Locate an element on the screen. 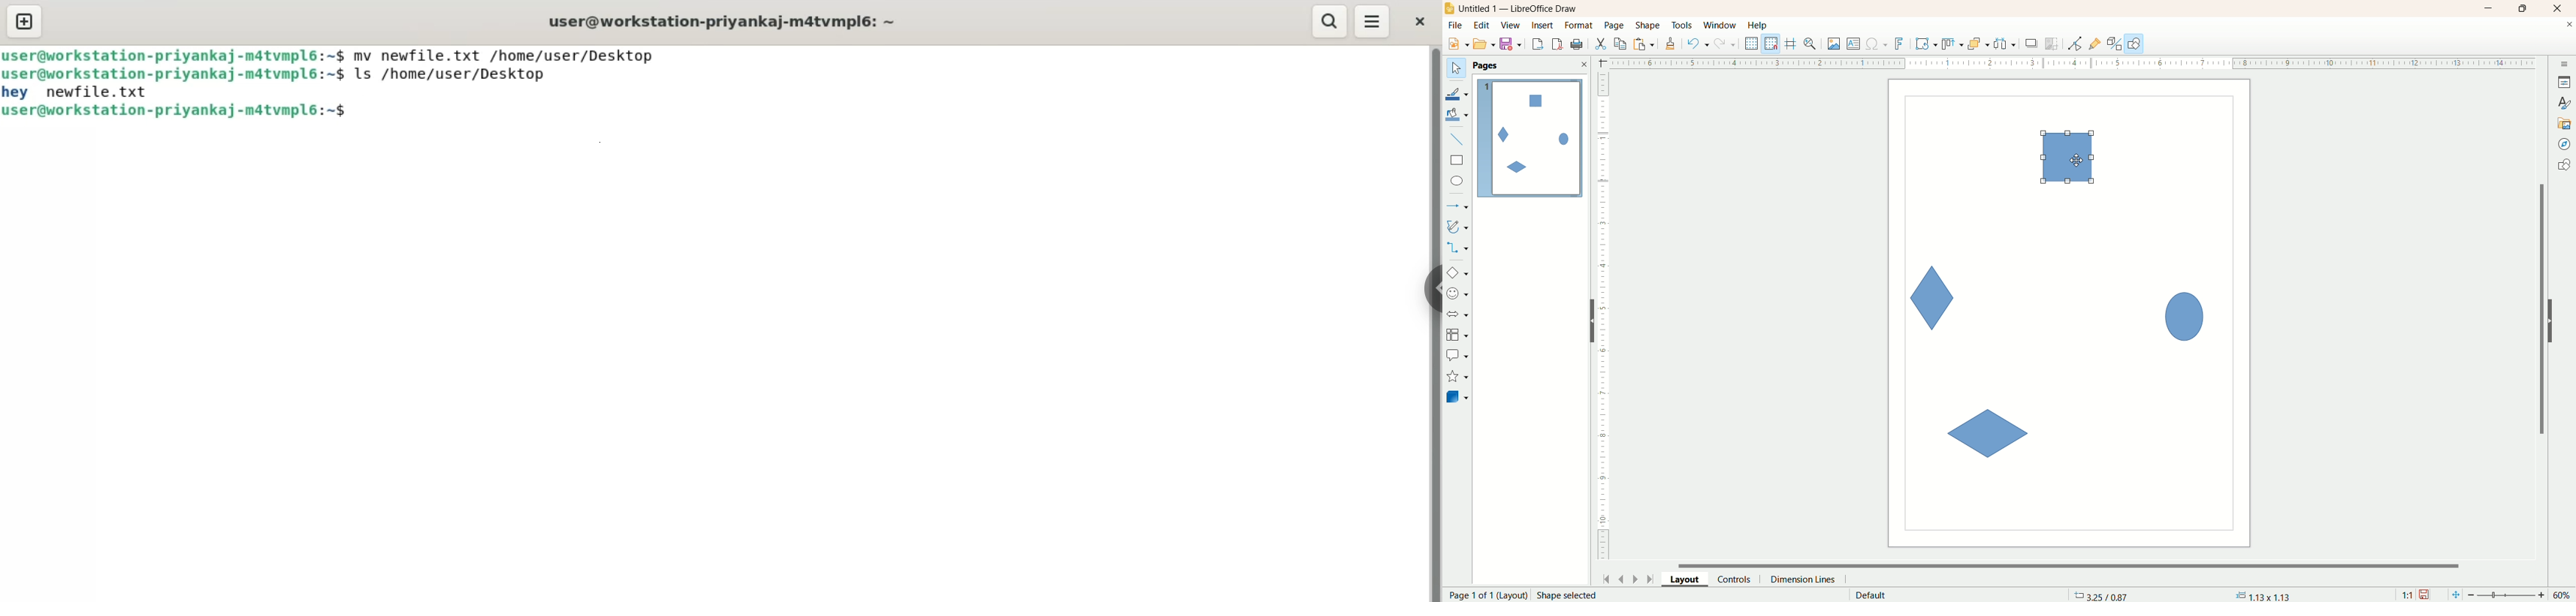 Image resolution: width=2576 pixels, height=616 pixels. user@workstation-priyankaj-matvmpl6:~ is located at coordinates (726, 24).